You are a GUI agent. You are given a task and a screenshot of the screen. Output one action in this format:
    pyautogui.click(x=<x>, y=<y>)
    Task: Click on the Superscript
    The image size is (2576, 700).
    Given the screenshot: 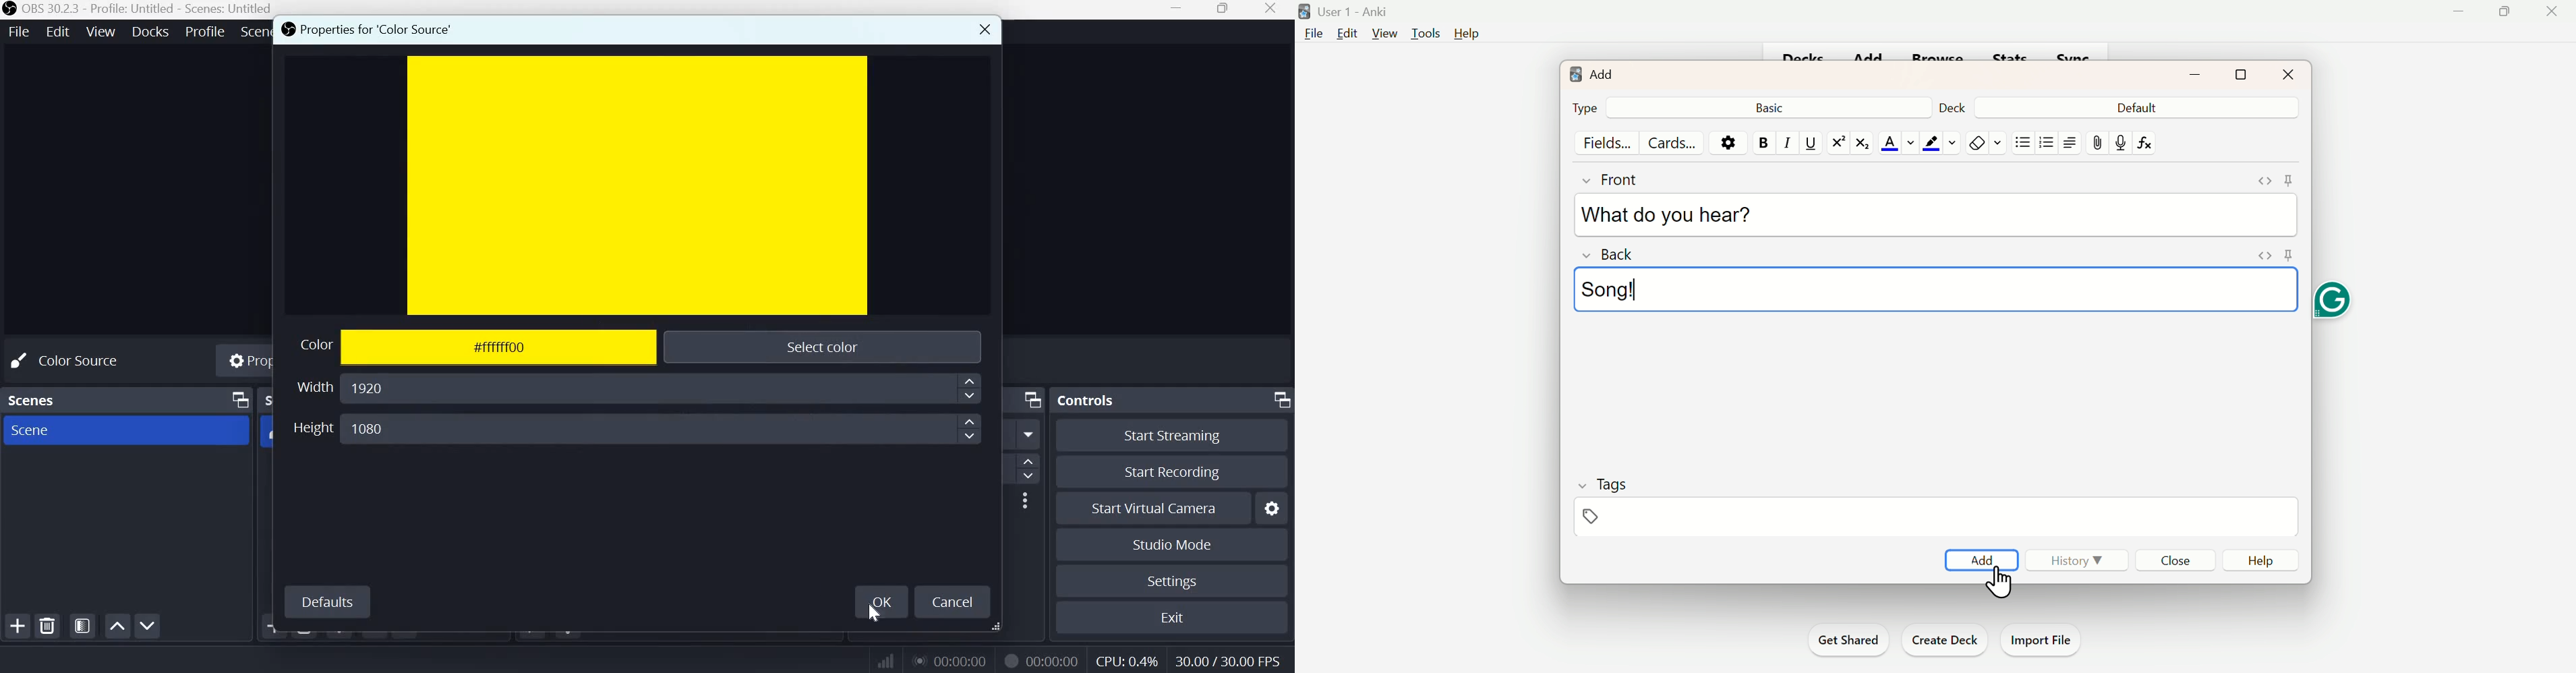 What is the action you would take?
    pyautogui.click(x=1836, y=143)
    